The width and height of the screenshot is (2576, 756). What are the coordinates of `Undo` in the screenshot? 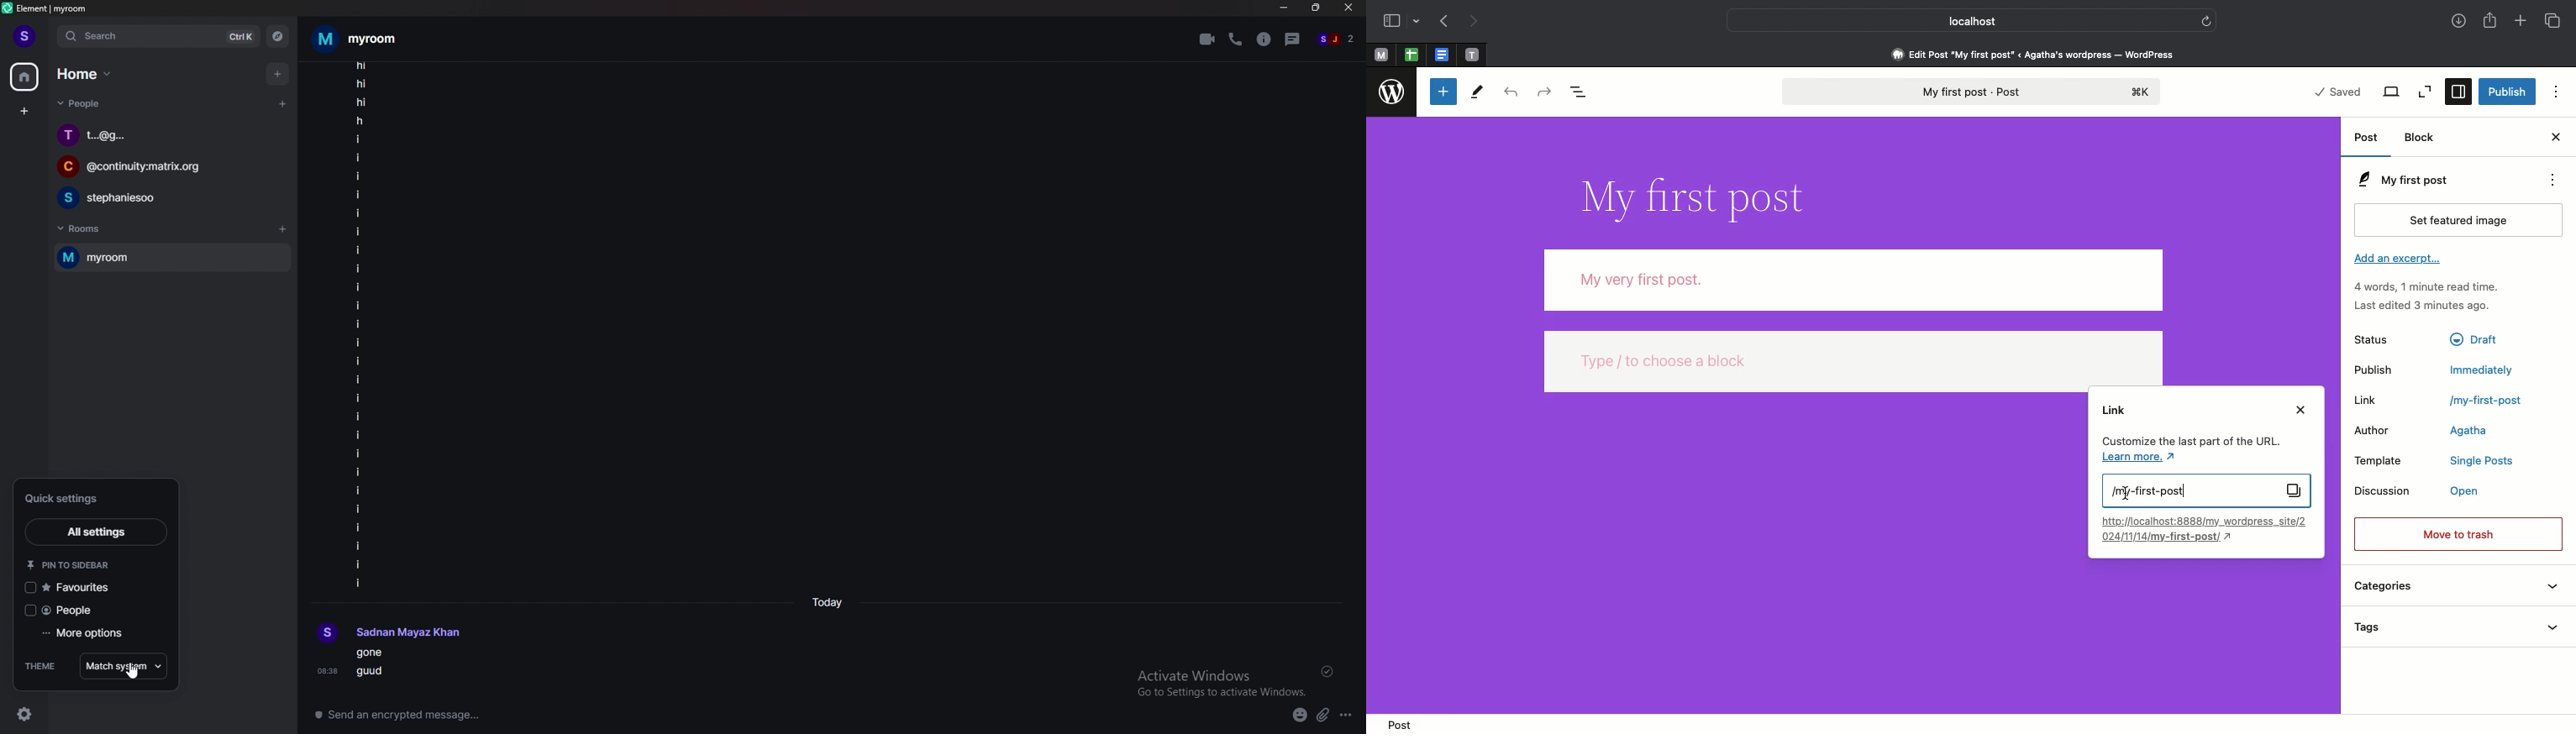 It's located at (1511, 91).